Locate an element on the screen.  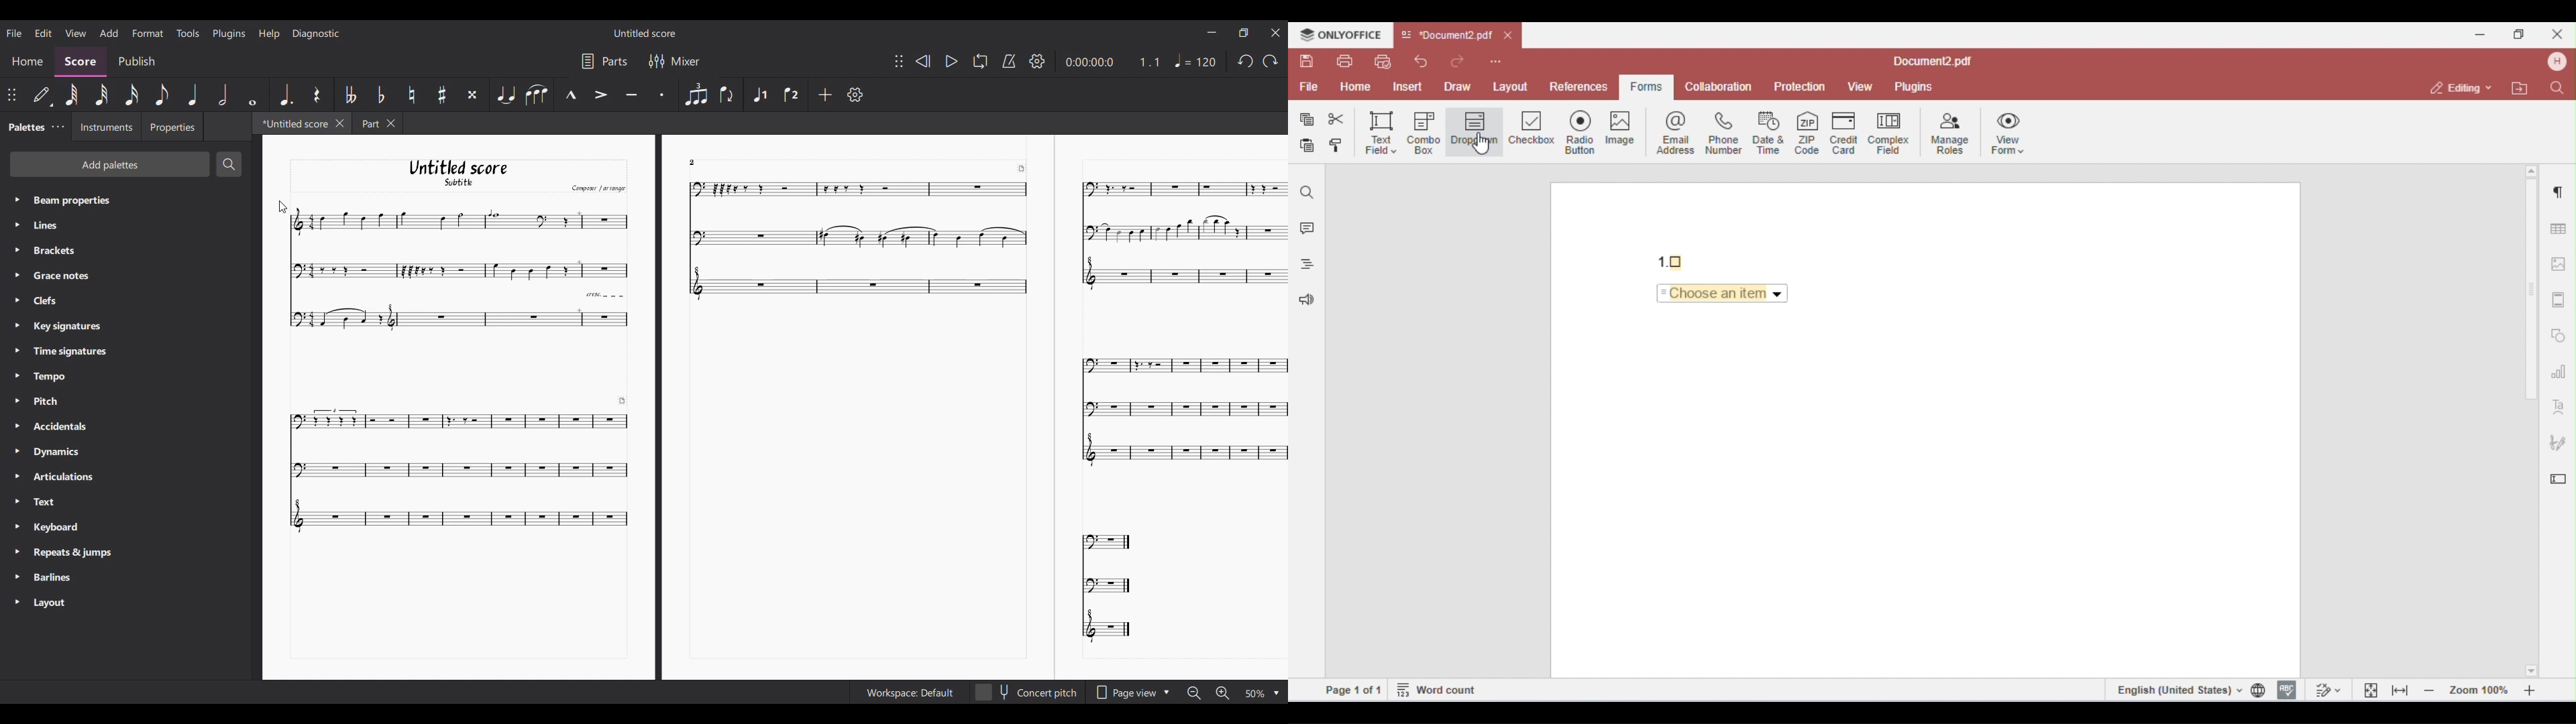
Page view options is located at coordinates (1123, 692).